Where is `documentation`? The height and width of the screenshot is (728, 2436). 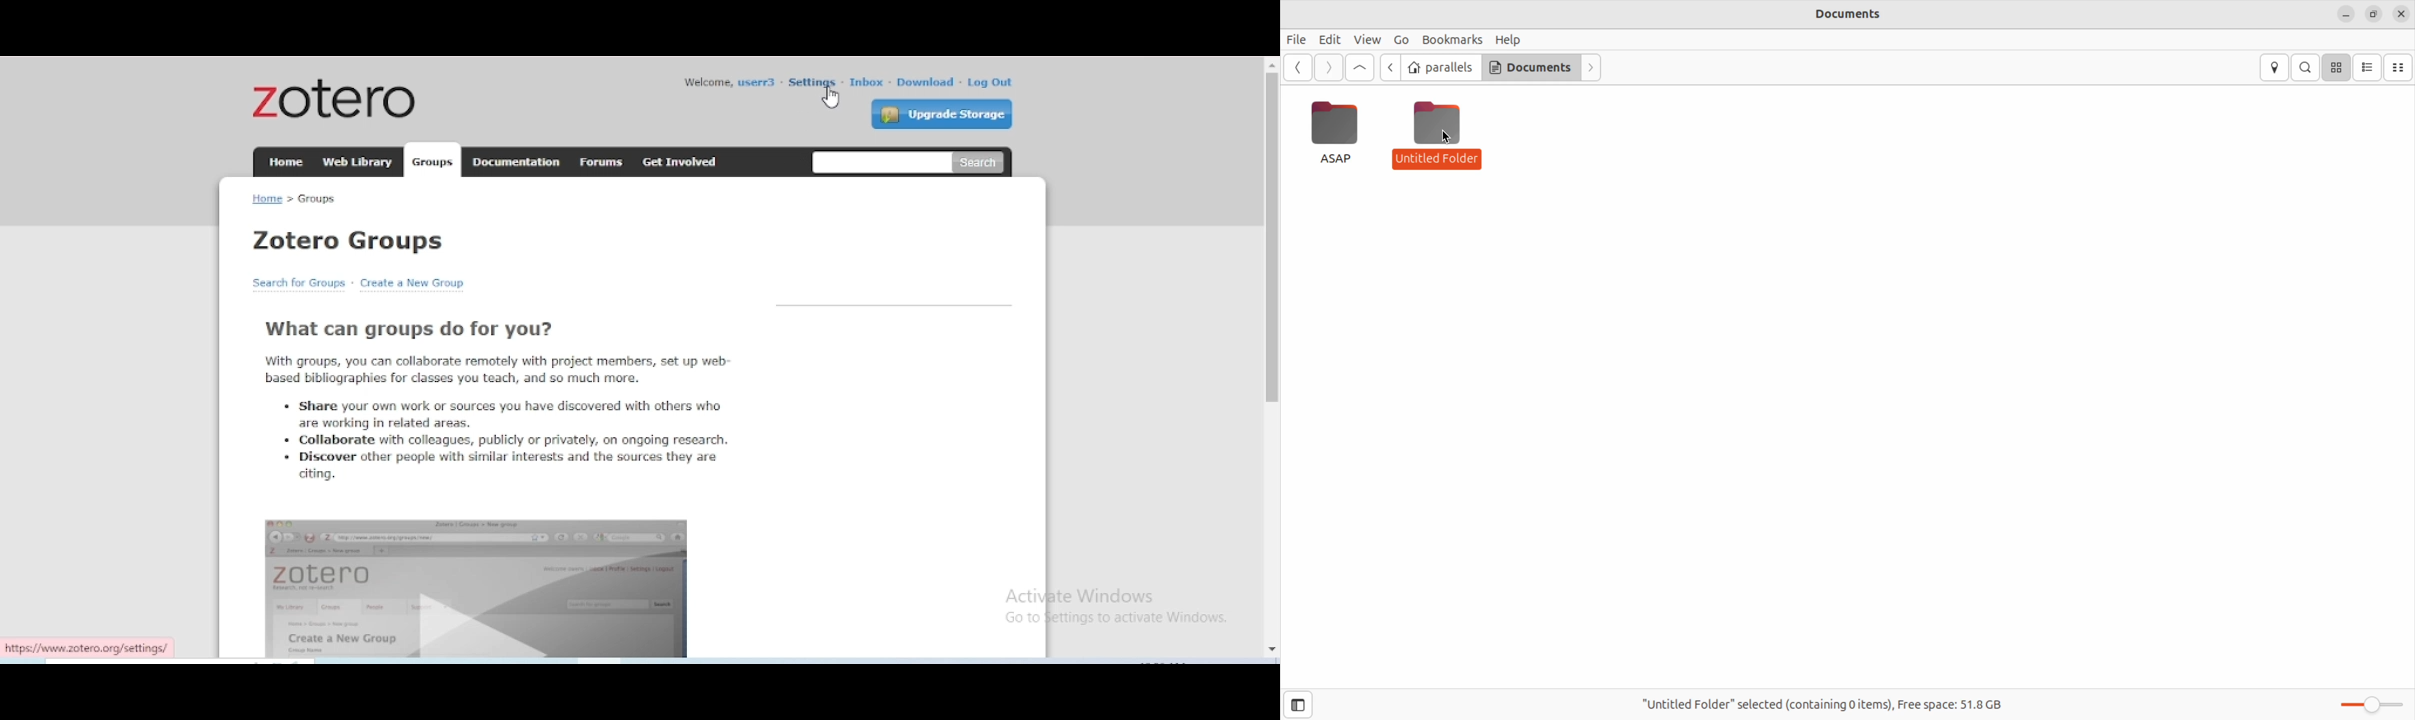 documentation is located at coordinates (516, 161).